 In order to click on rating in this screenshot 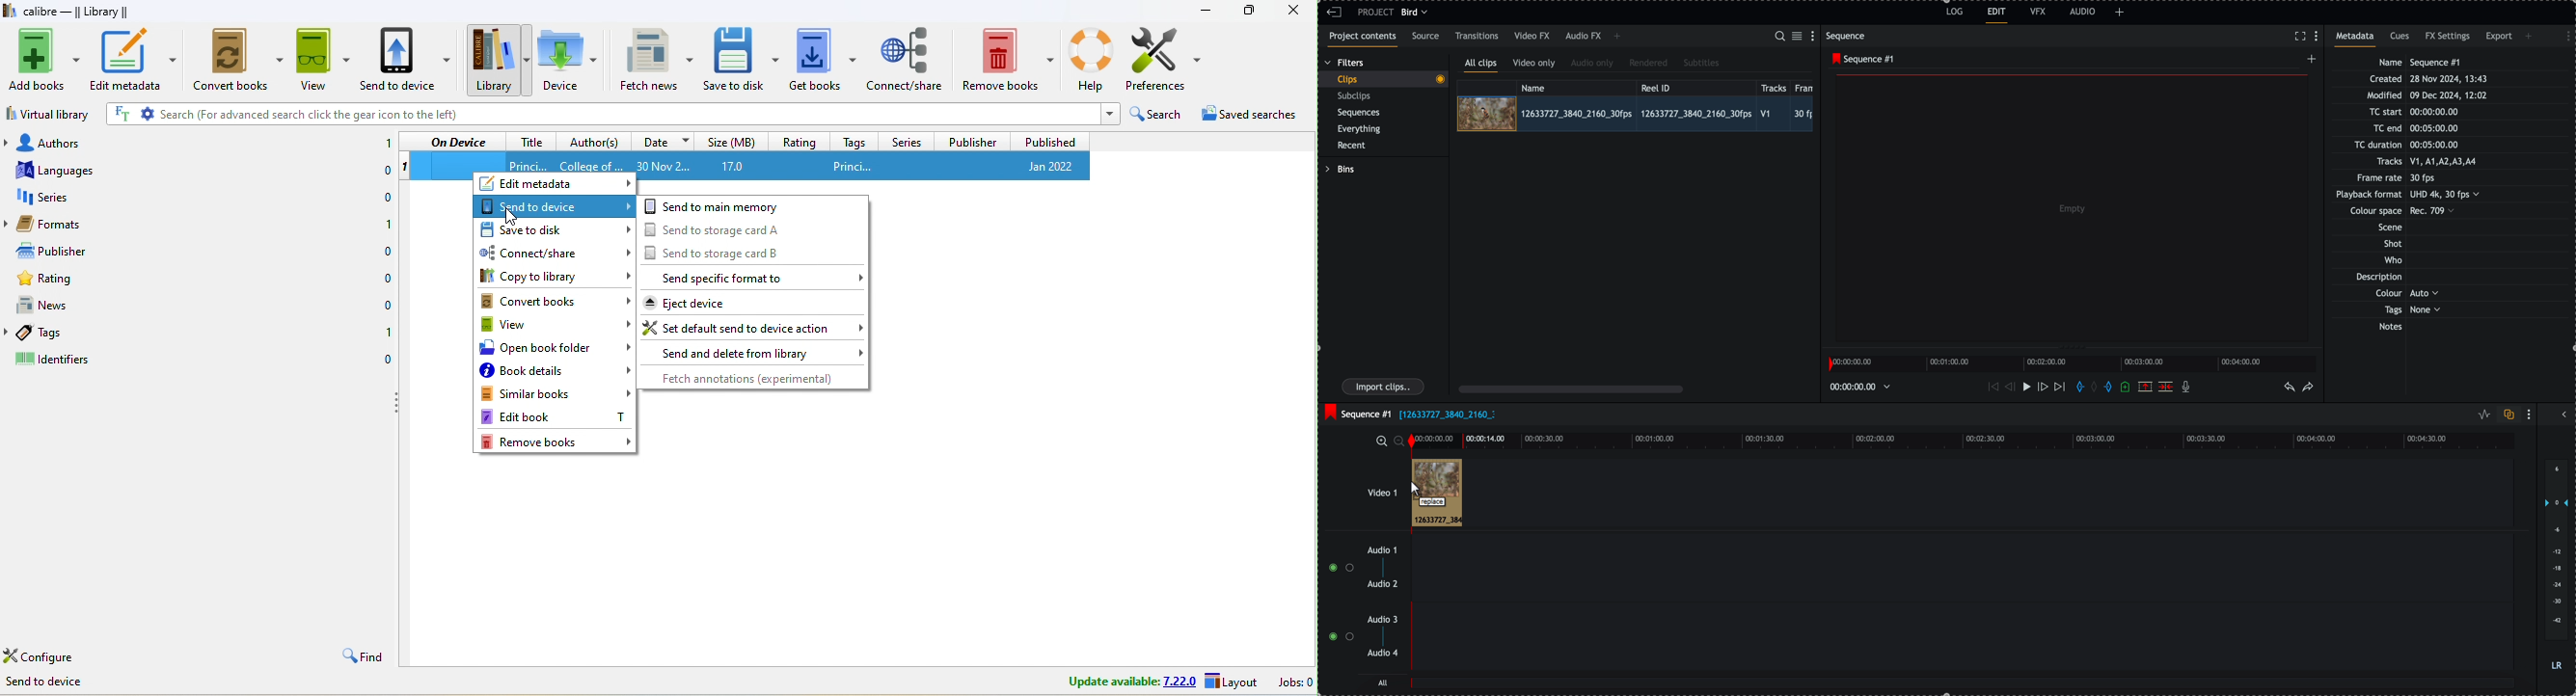, I will do `click(799, 141)`.